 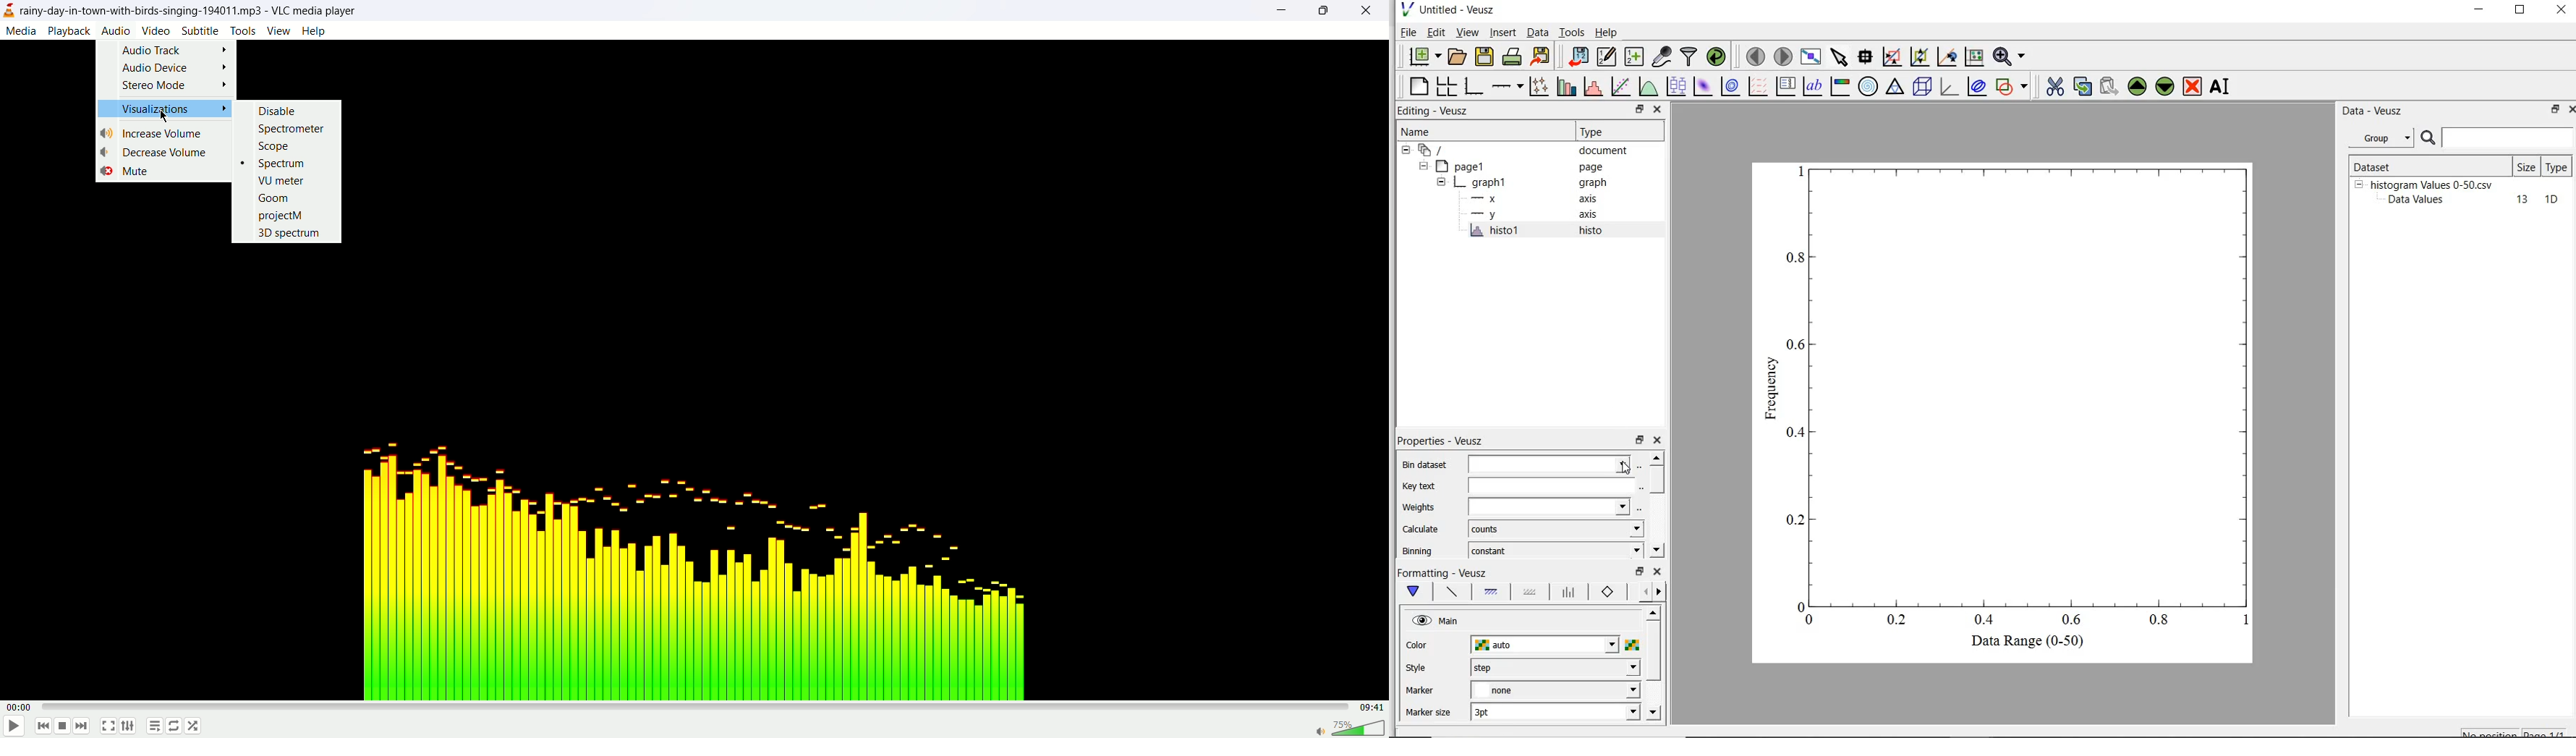 I want to click on pic color, so click(x=1632, y=645).